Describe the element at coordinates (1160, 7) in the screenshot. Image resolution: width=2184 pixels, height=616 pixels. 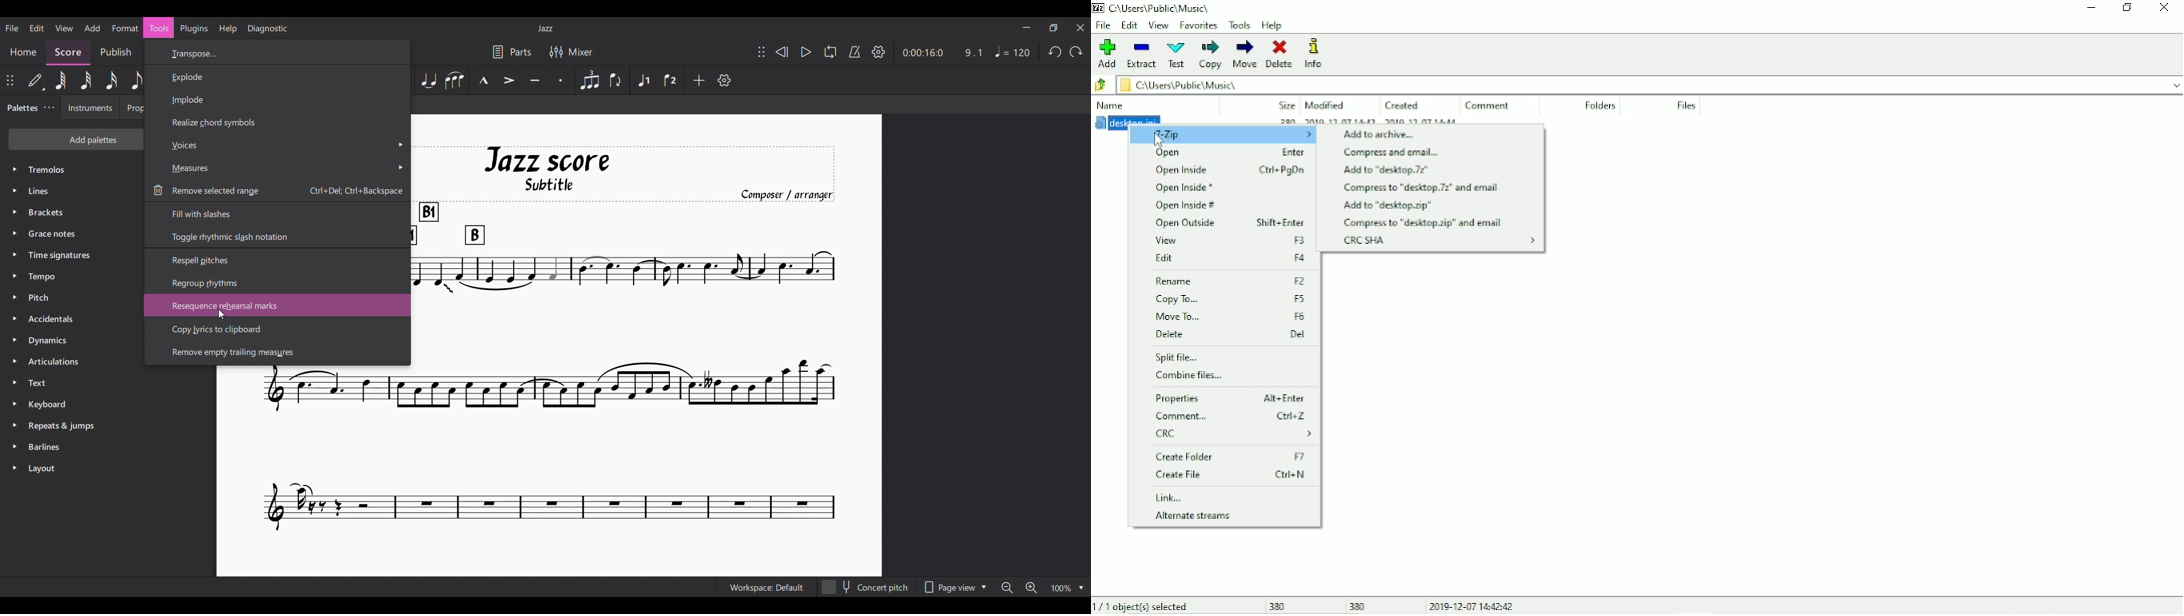
I see `c\users\Pubhc\Music\` at that location.